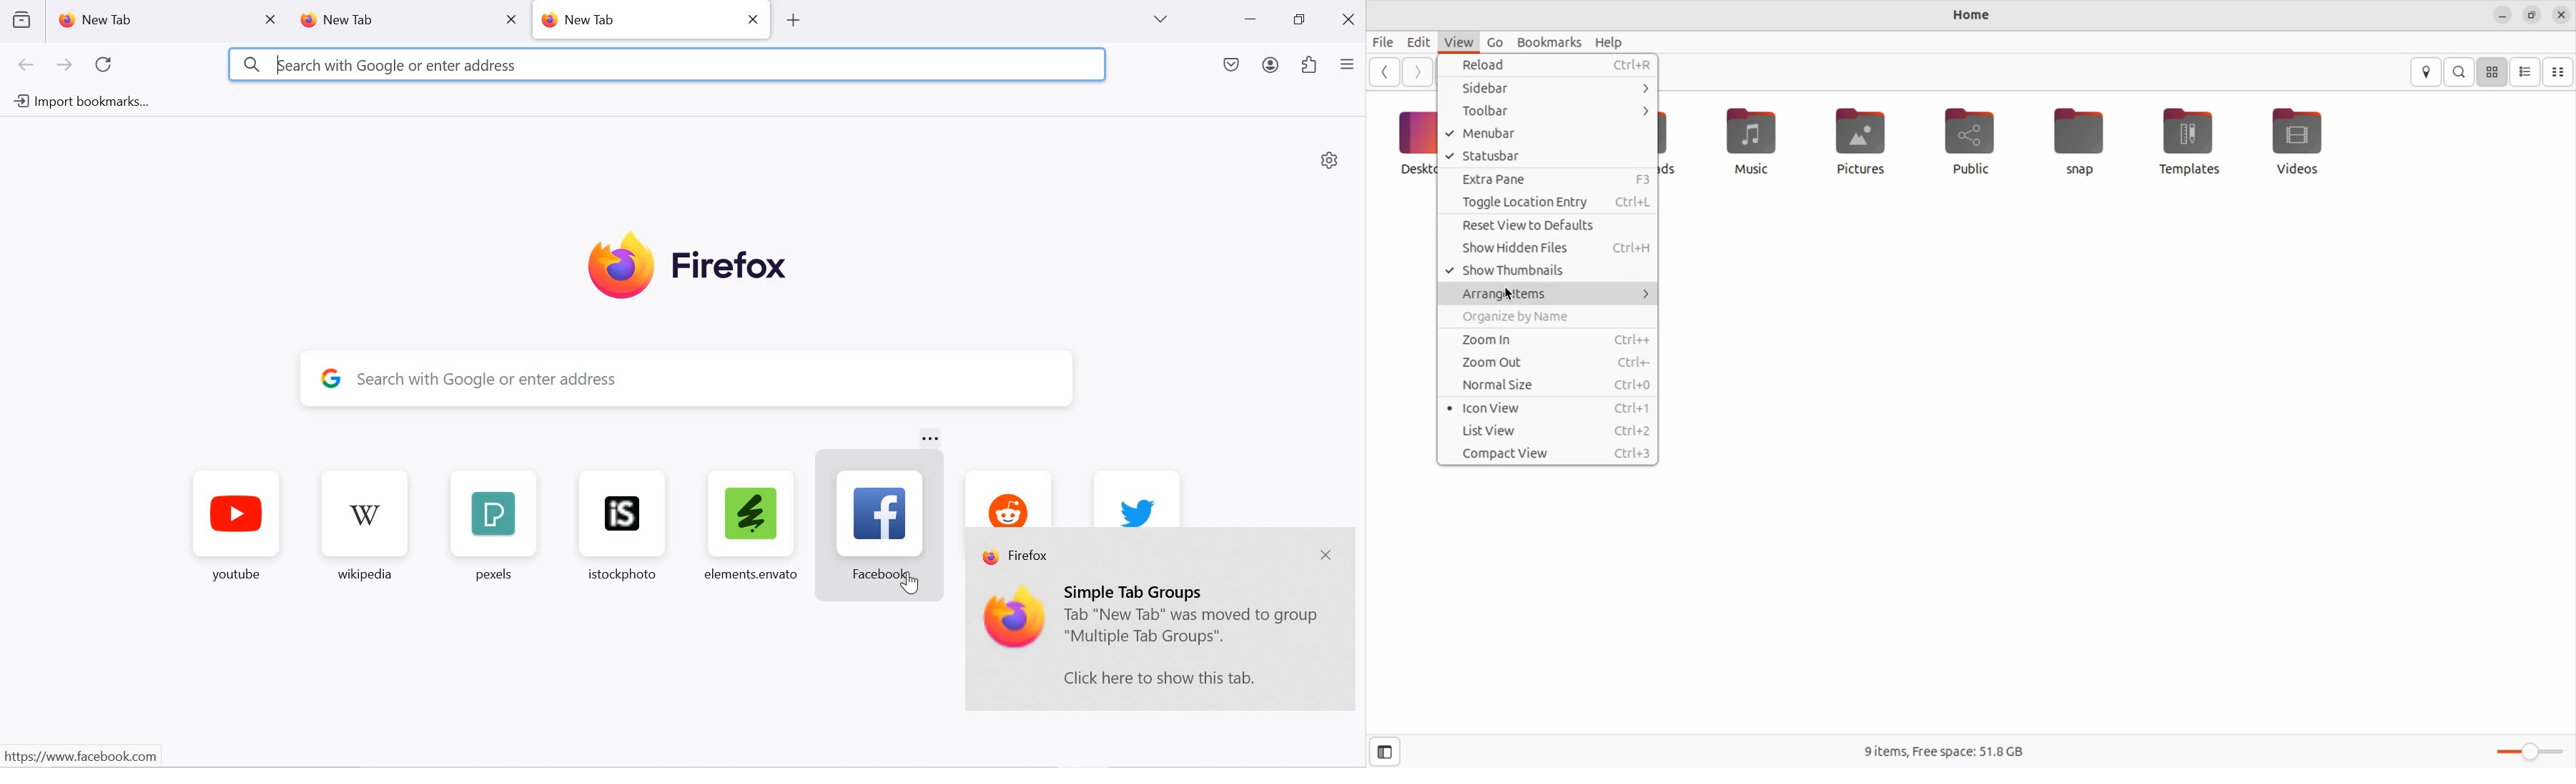 The image size is (2576, 784). What do you see at coordinates (749, 524) in the screenshot?
I see `elements.envanto favorite` at bounding box center [749, 524].